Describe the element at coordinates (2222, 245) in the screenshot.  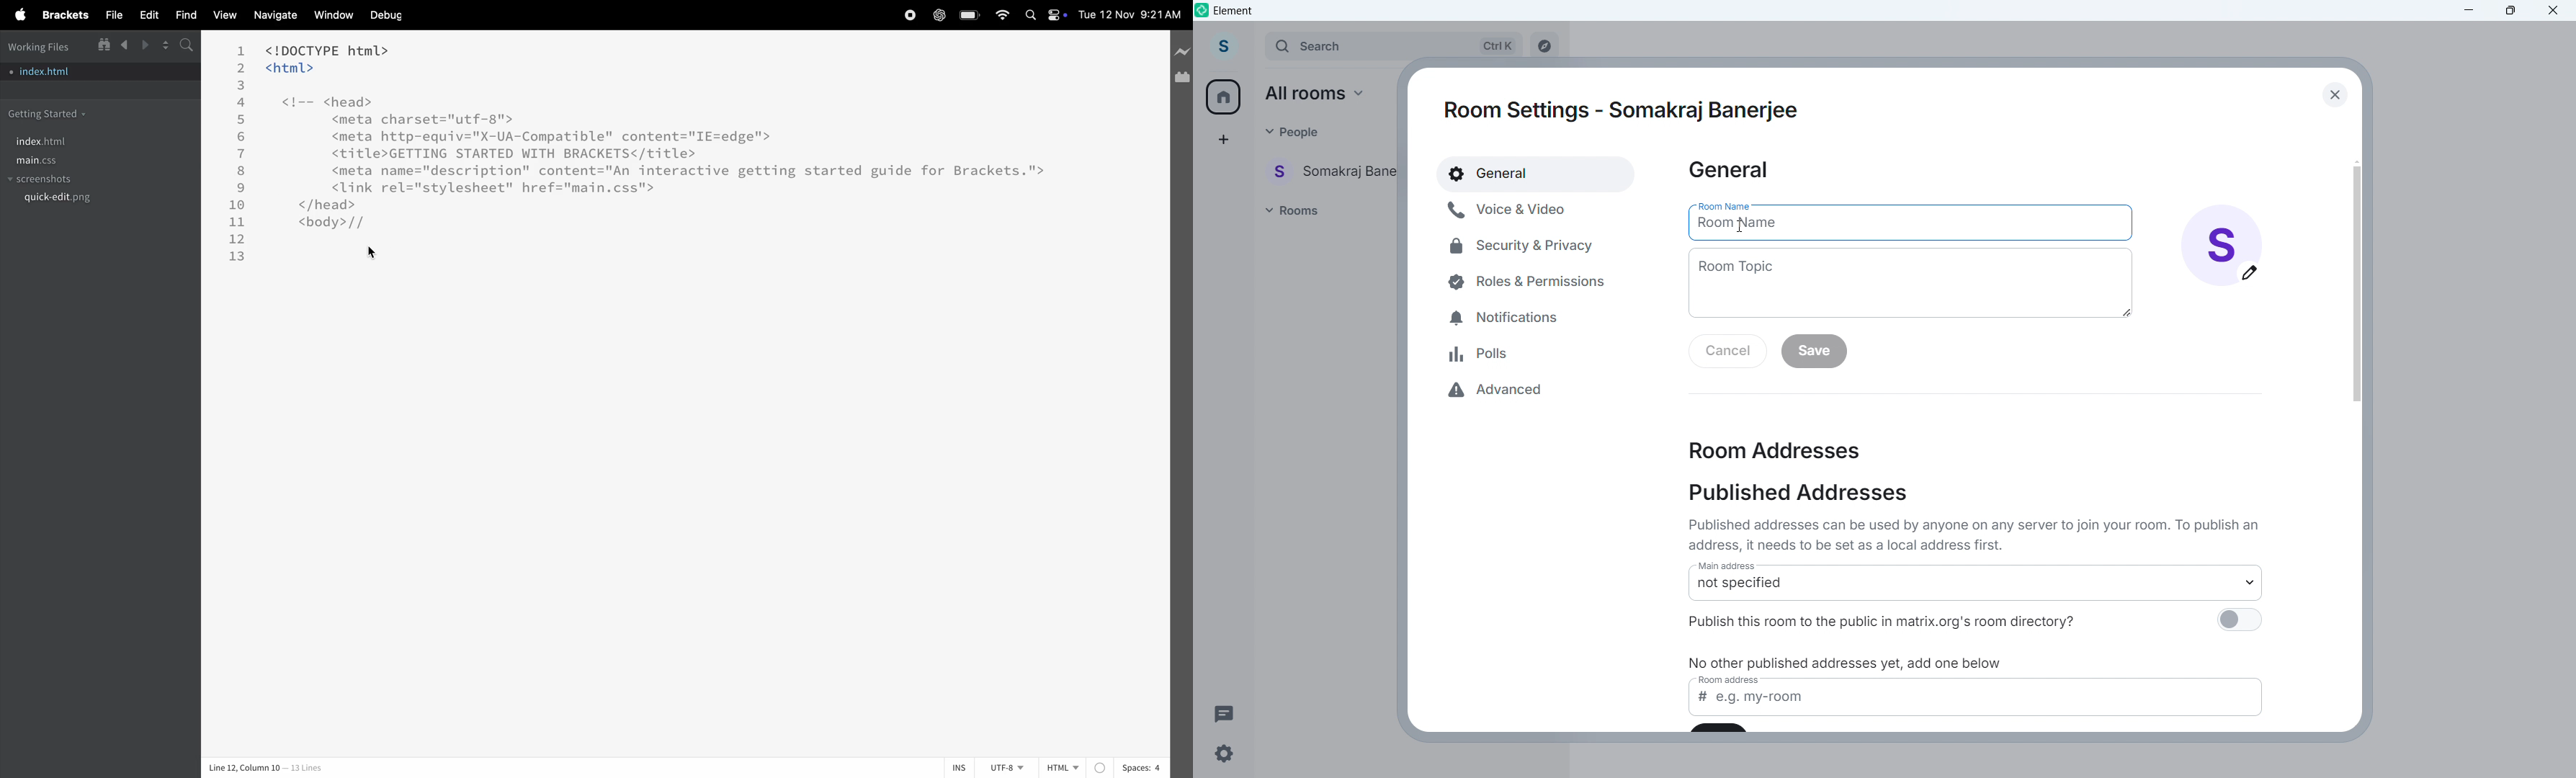
I see `Account image` at that location.